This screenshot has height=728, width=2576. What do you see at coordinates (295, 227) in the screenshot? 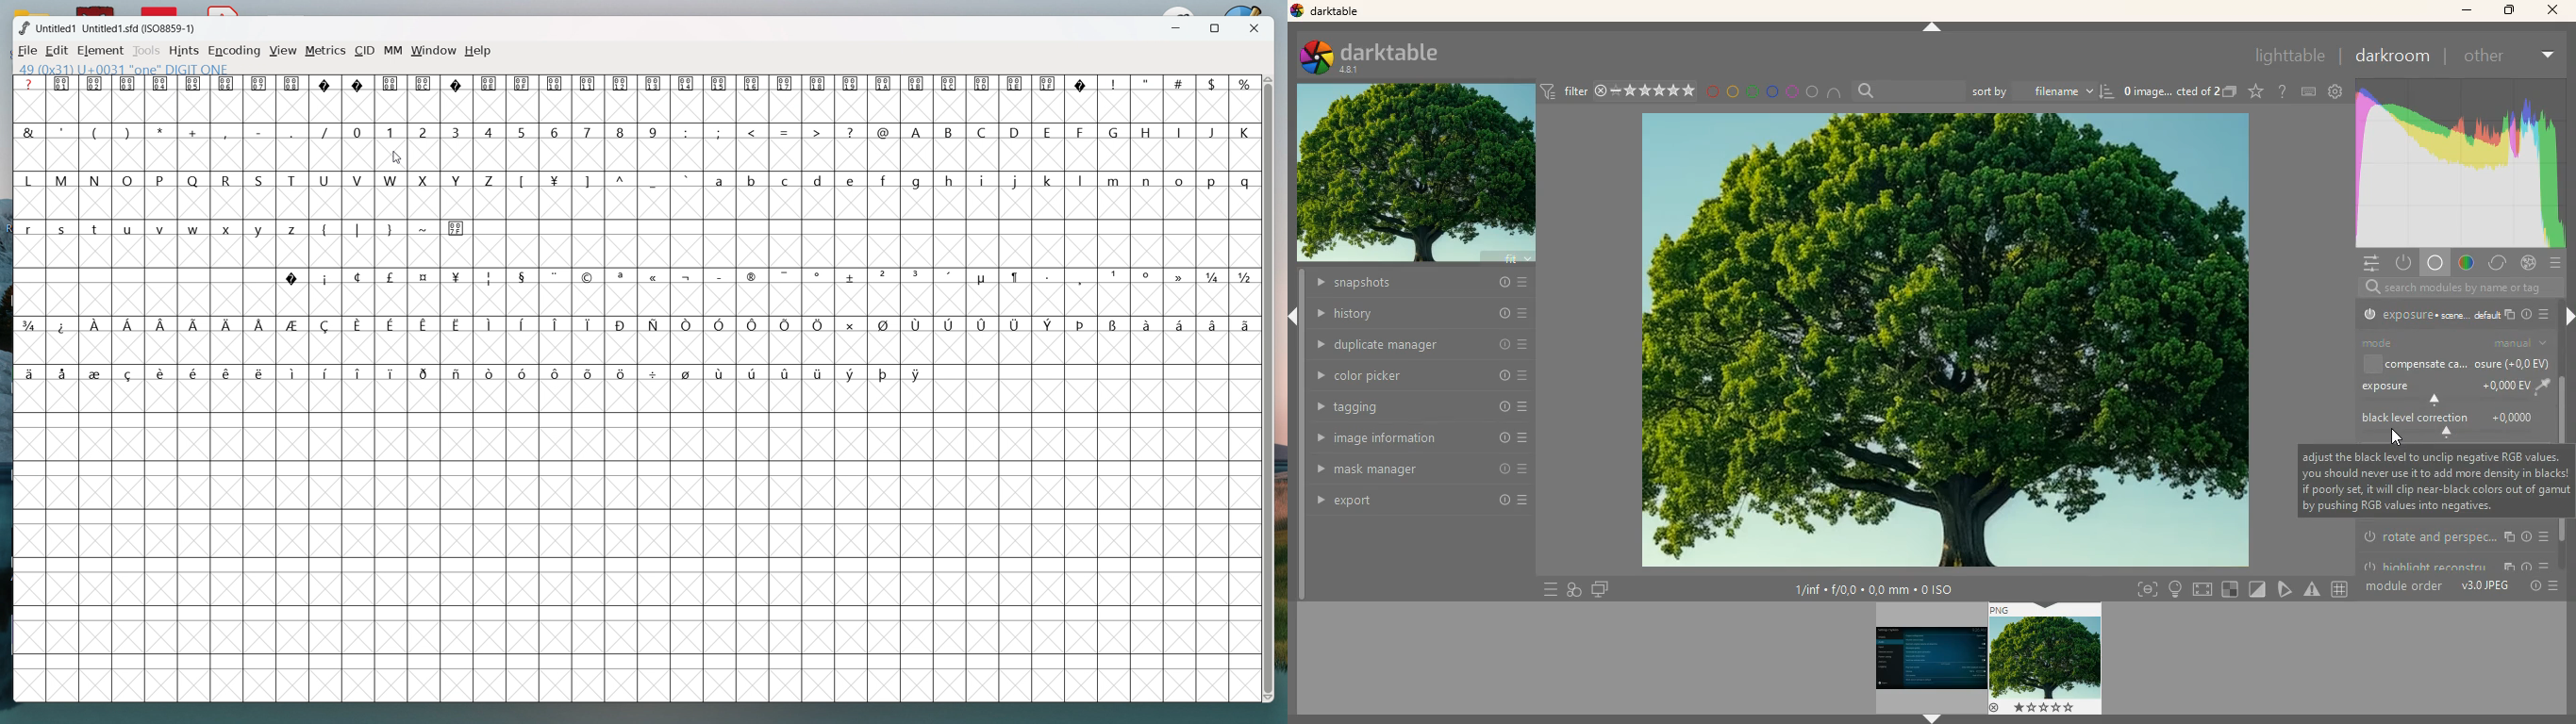
I see `z` at bounding box center [295, 227].